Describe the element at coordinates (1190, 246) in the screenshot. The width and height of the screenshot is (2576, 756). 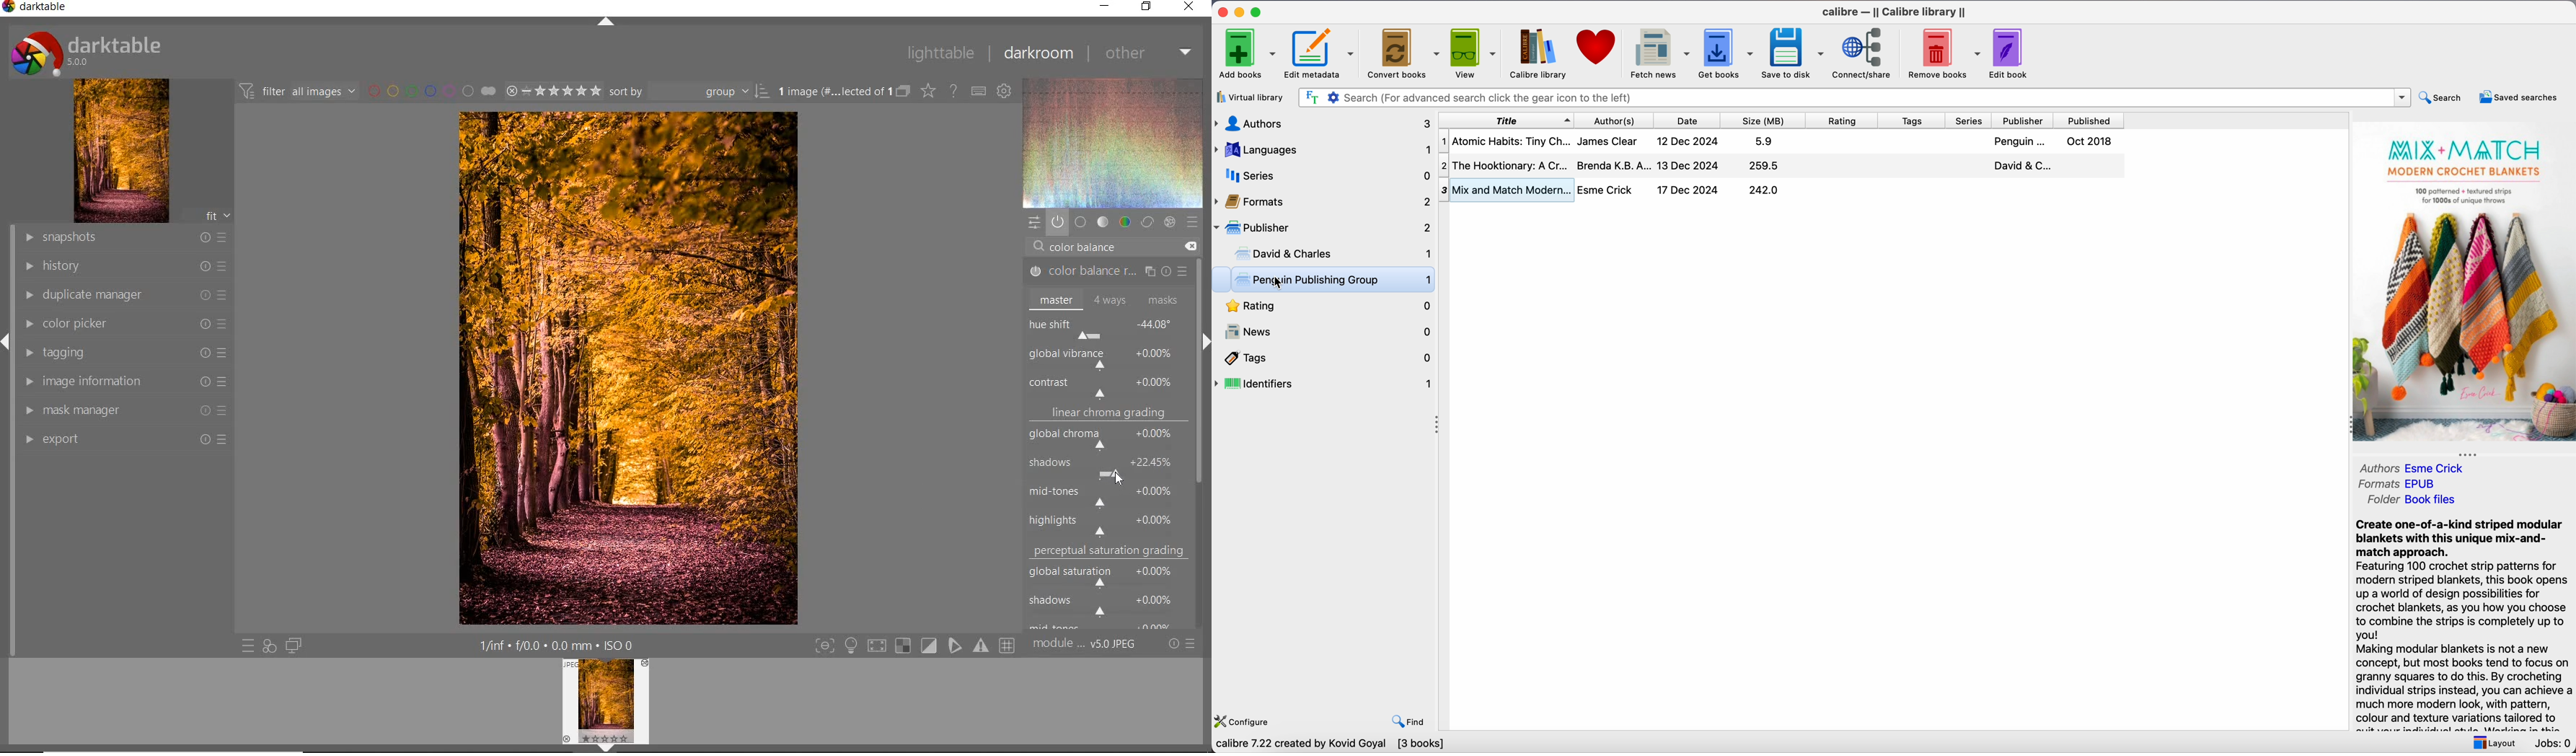
I see `DELETE` at that location.